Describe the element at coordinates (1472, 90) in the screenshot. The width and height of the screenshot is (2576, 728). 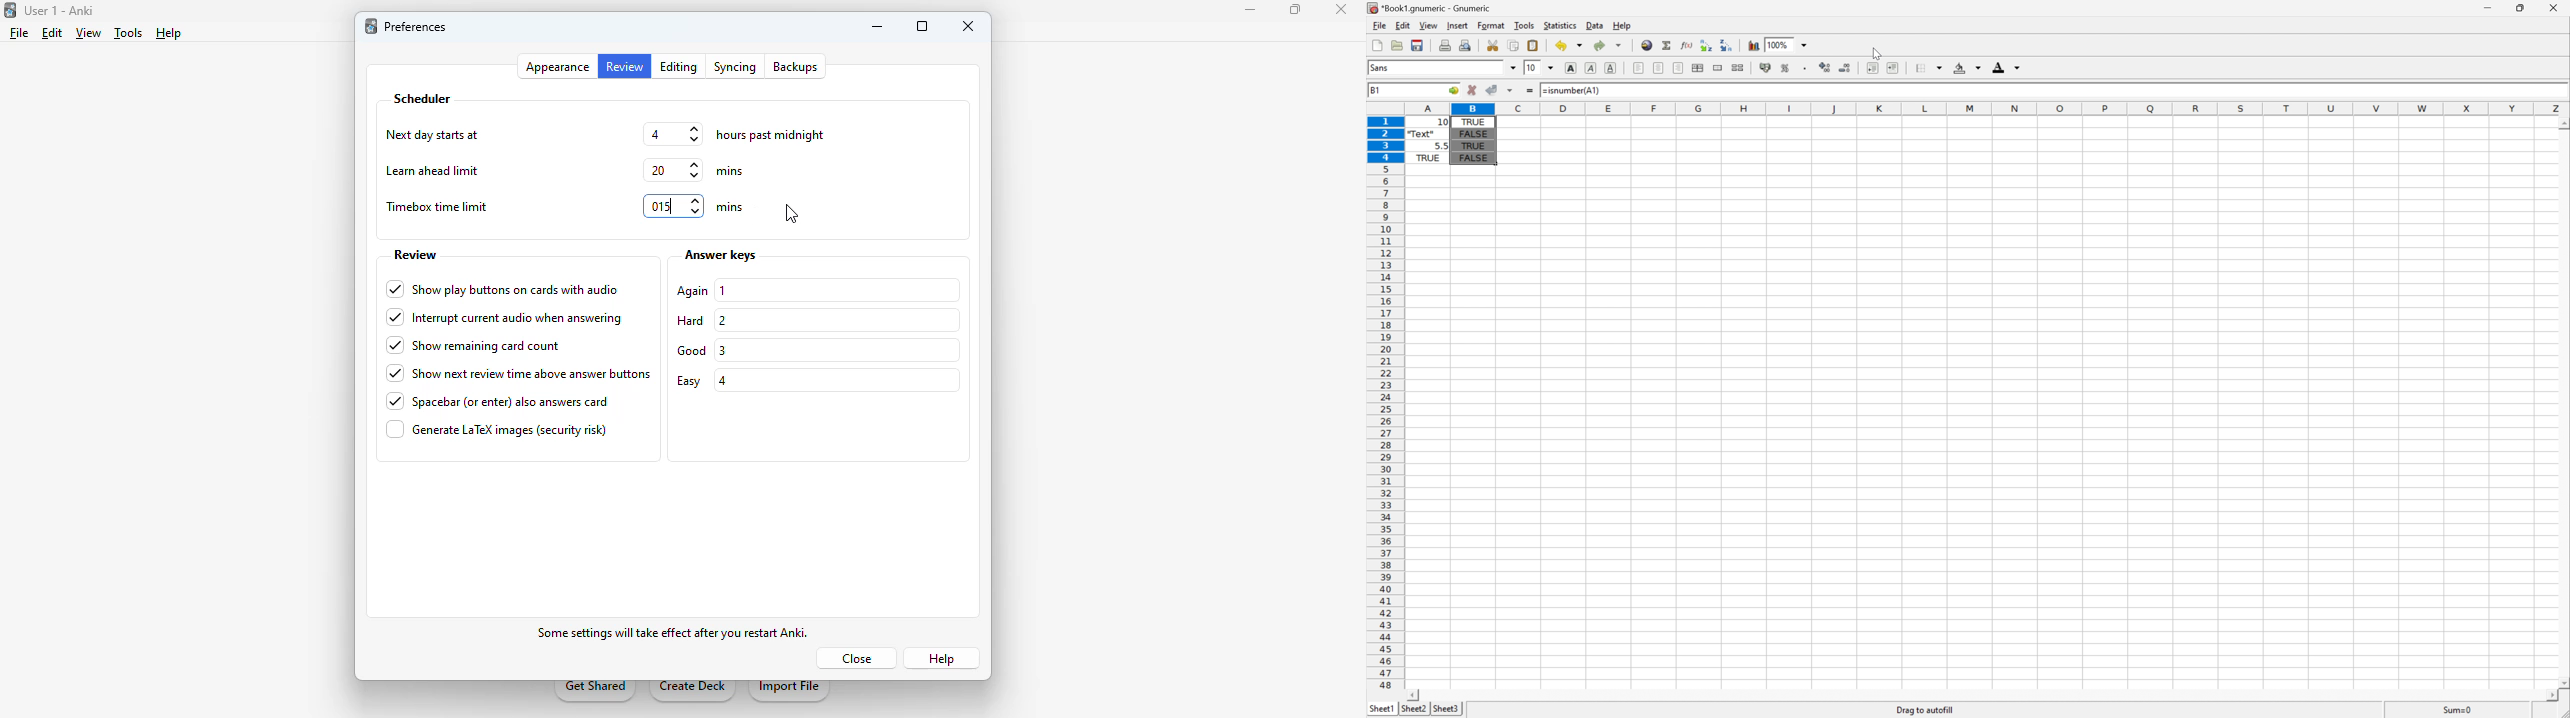
I see `Cancel changes` at that location.